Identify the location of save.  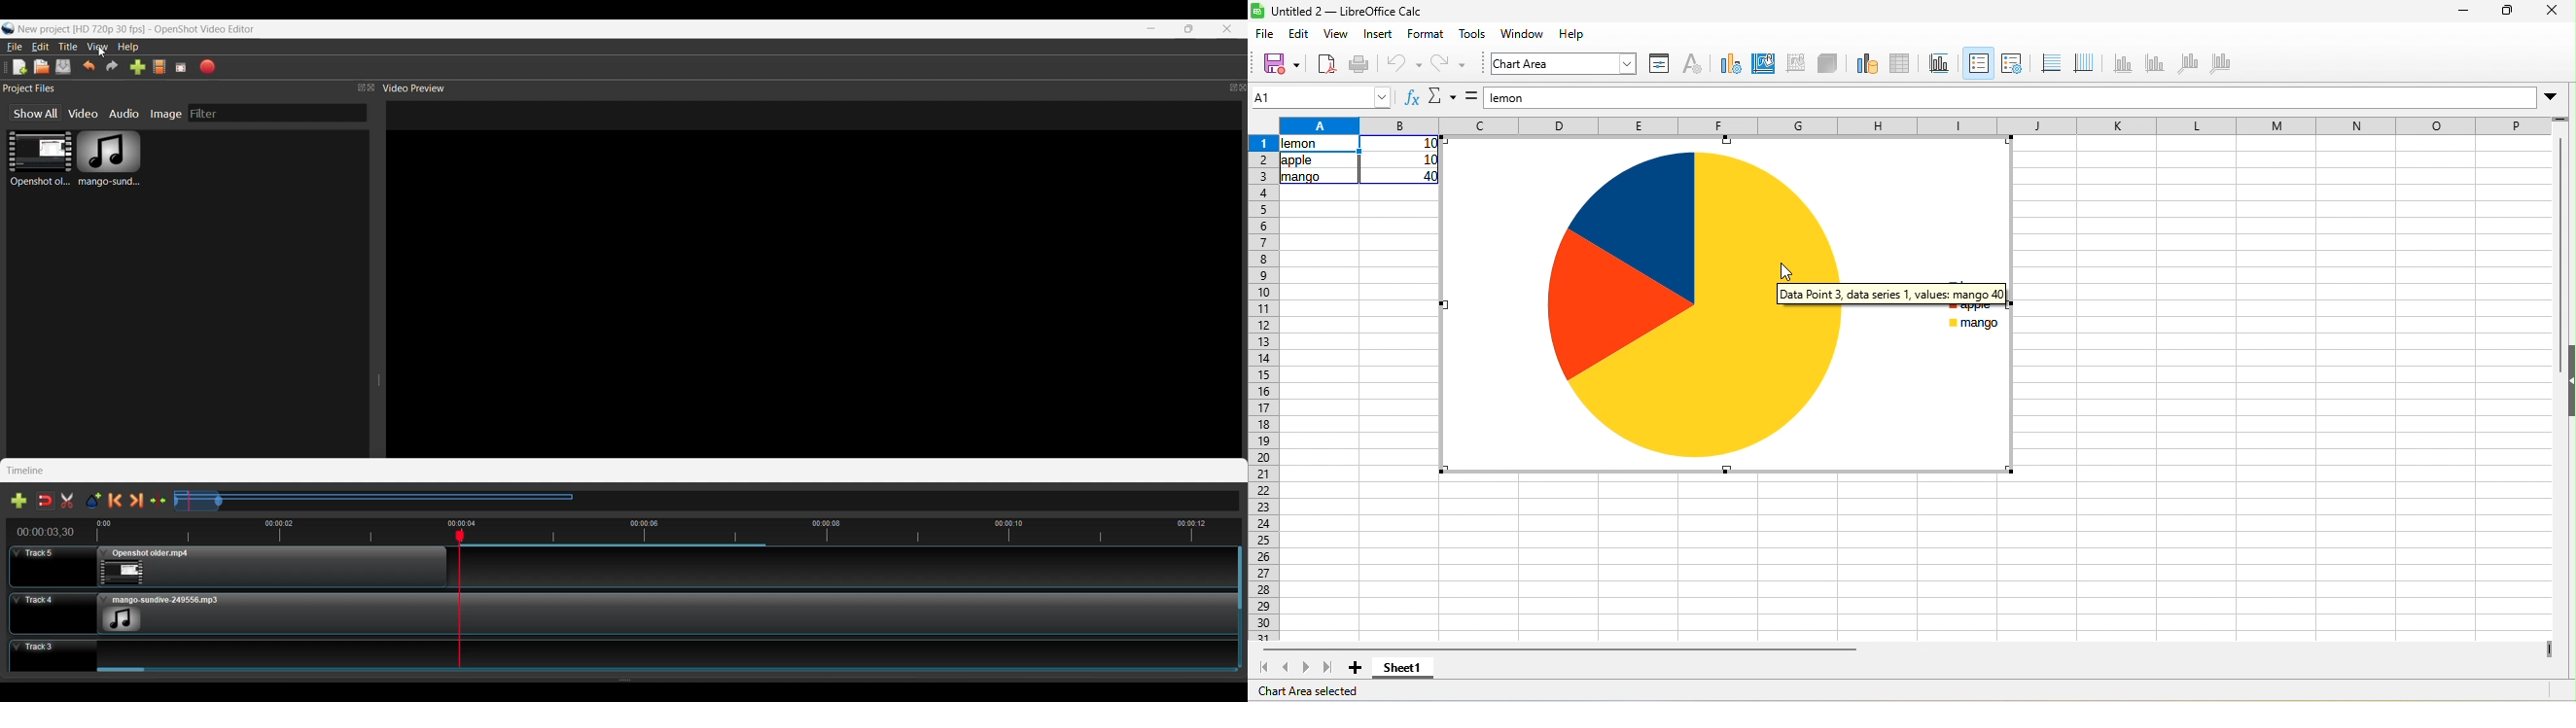
(1282, 62).